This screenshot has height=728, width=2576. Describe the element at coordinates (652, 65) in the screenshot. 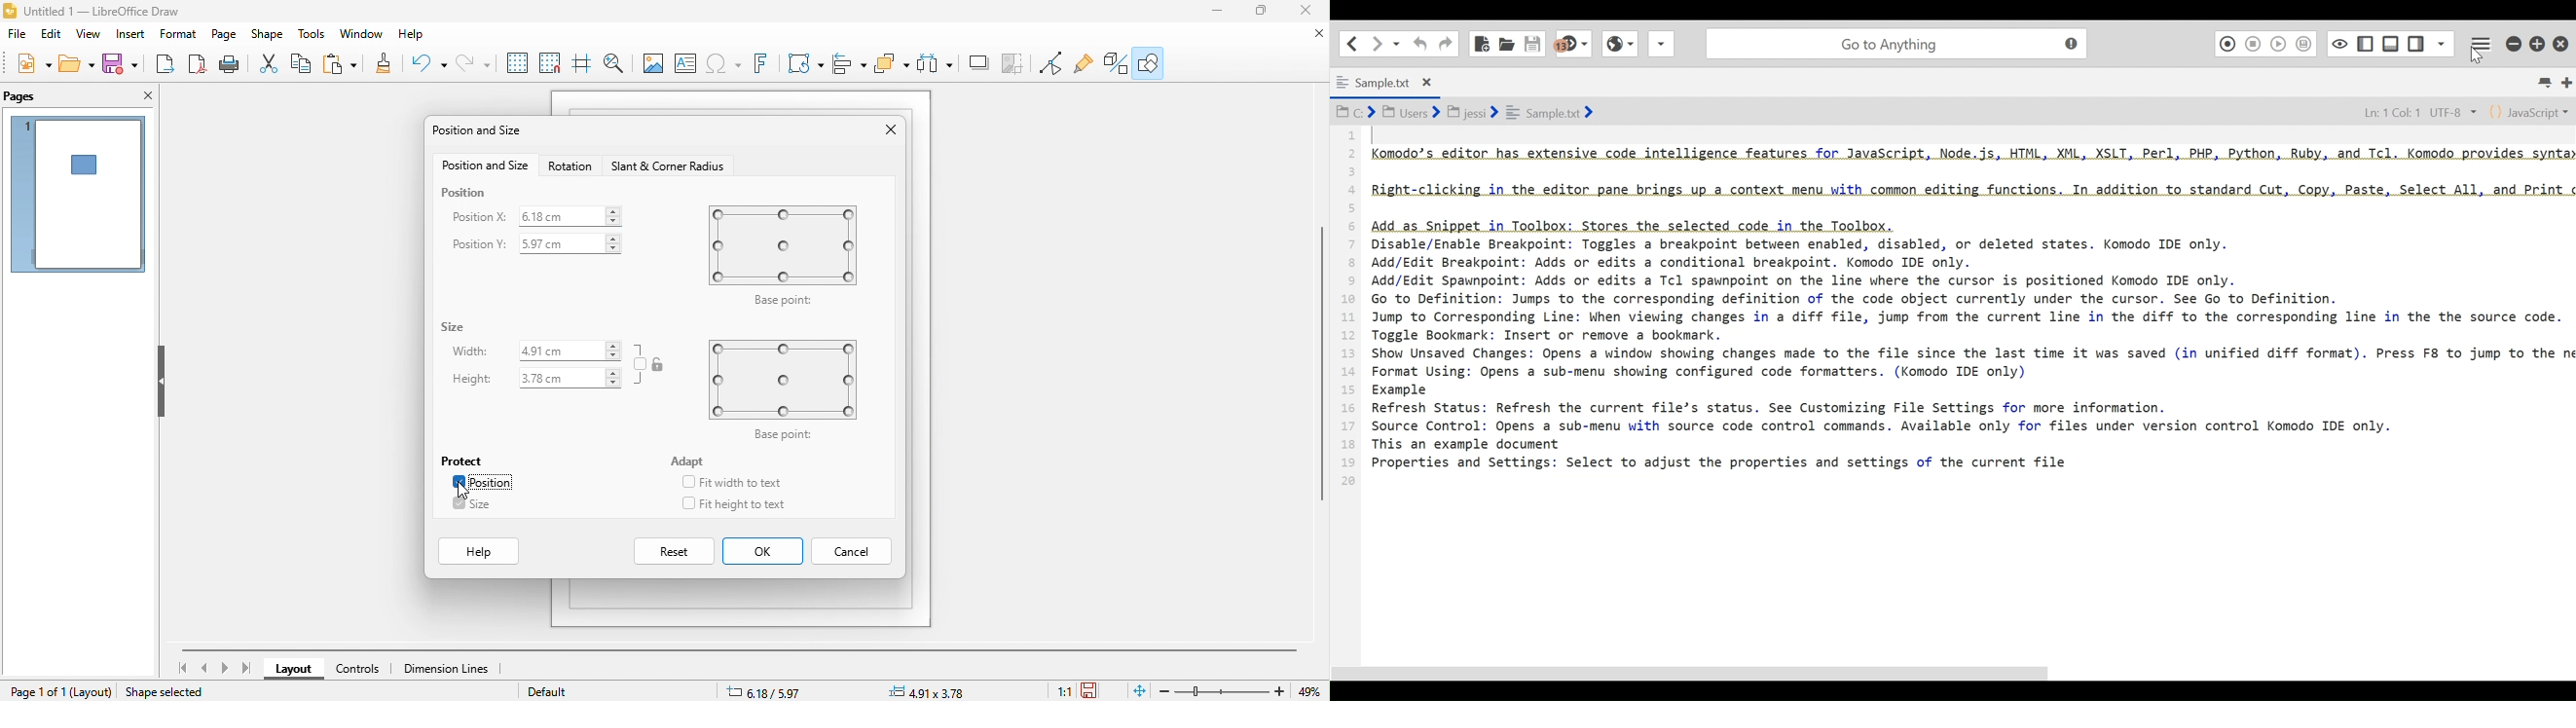

I see `image` at that location.